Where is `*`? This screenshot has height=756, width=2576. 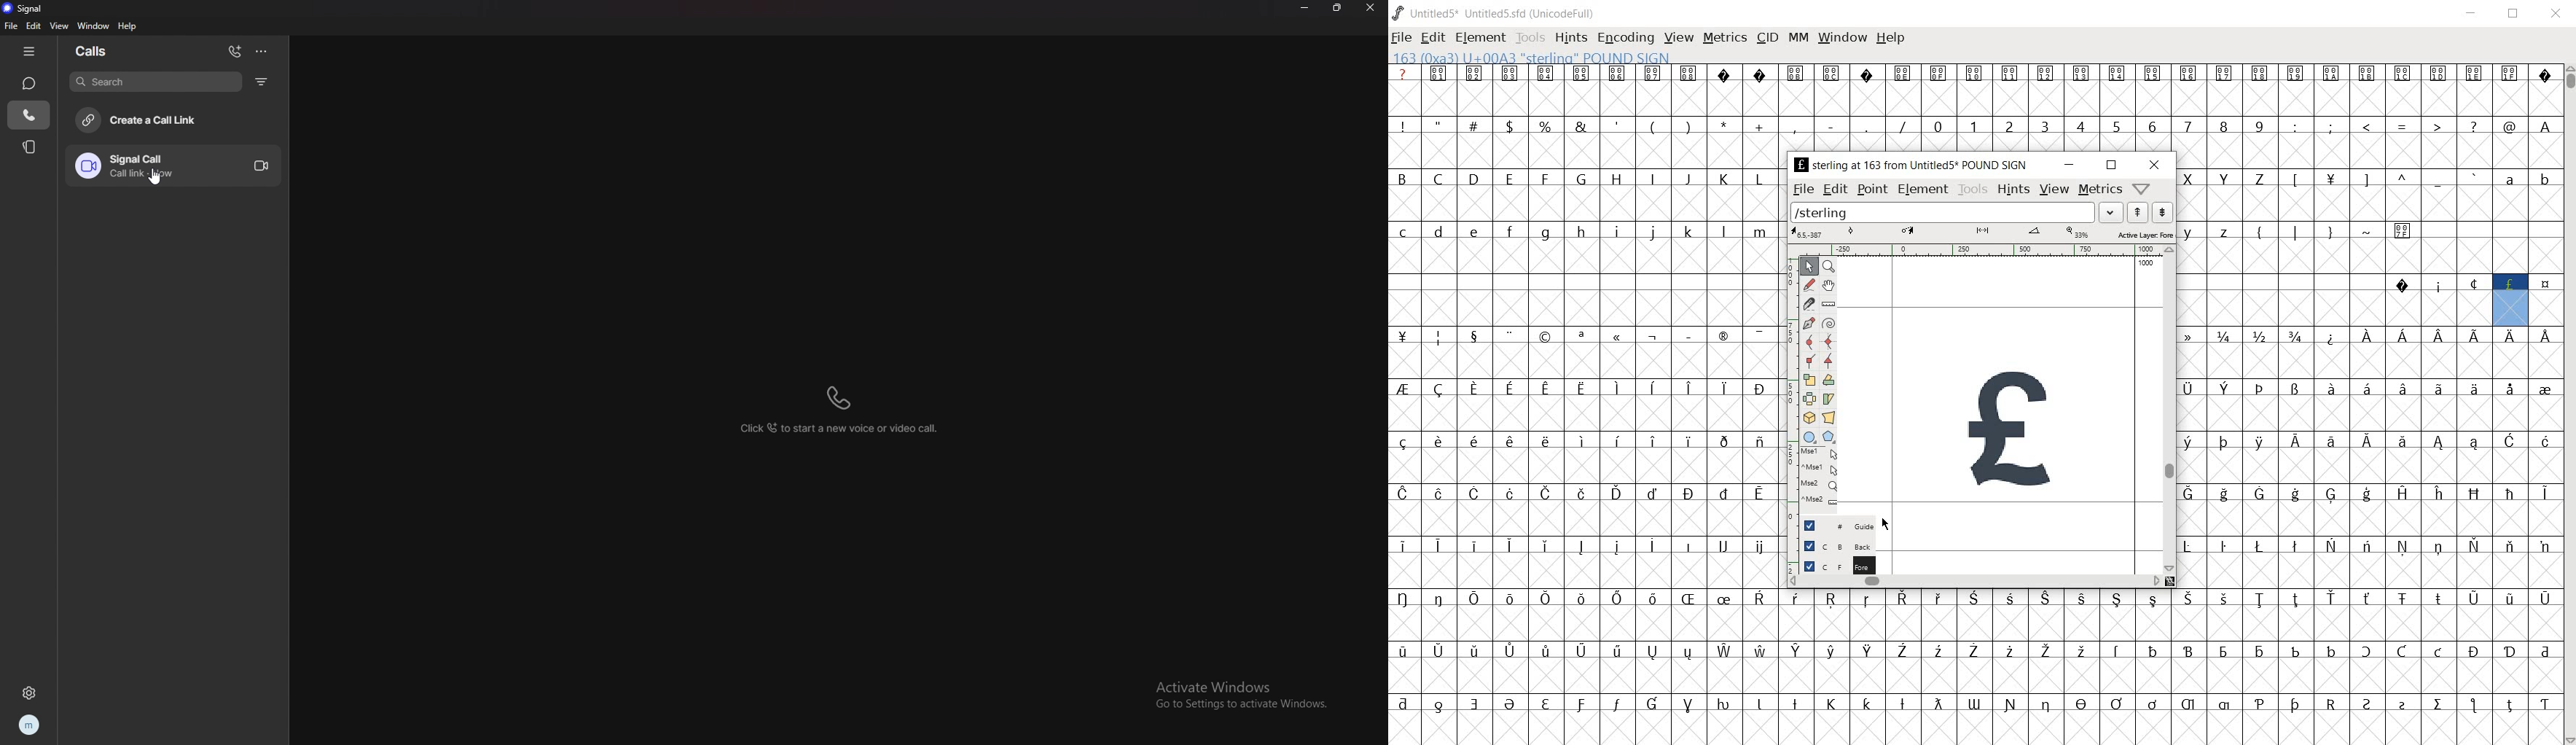
* is located at coordinates (1726, 125).